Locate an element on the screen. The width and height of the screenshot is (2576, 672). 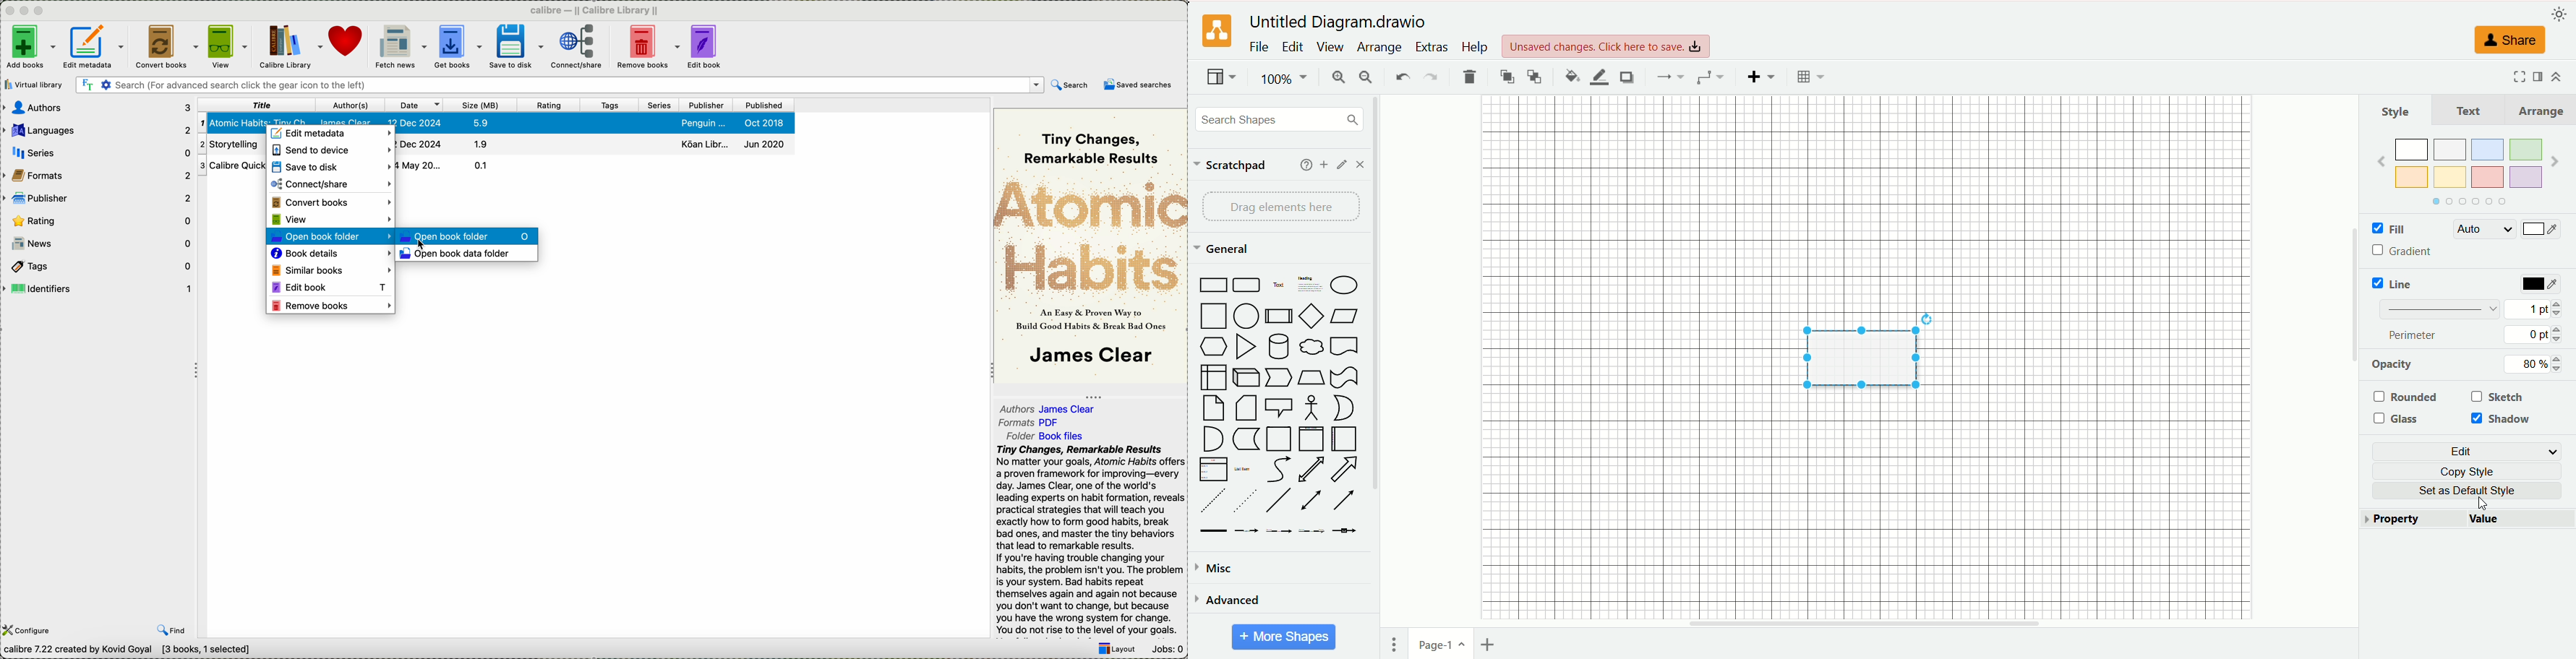
view is located at coordinates (1329, 47).